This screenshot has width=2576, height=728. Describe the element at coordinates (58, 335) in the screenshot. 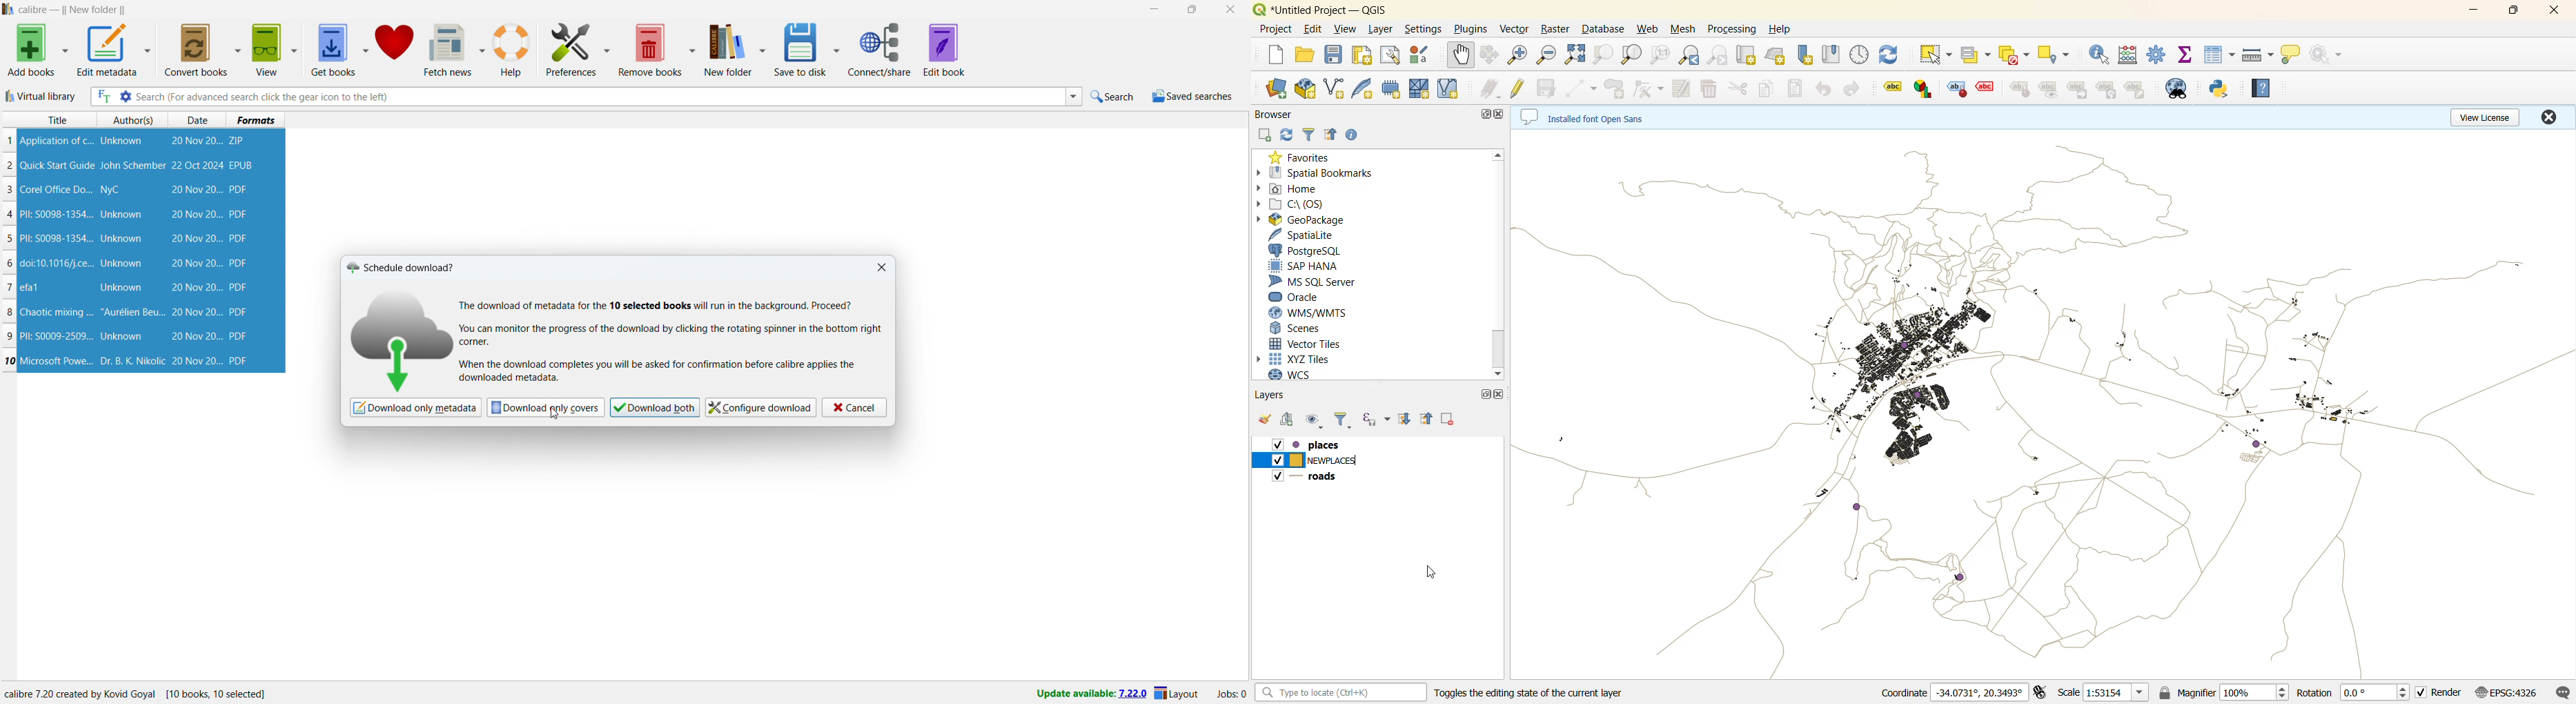

I see `PII: S0009-2509...` at that location.